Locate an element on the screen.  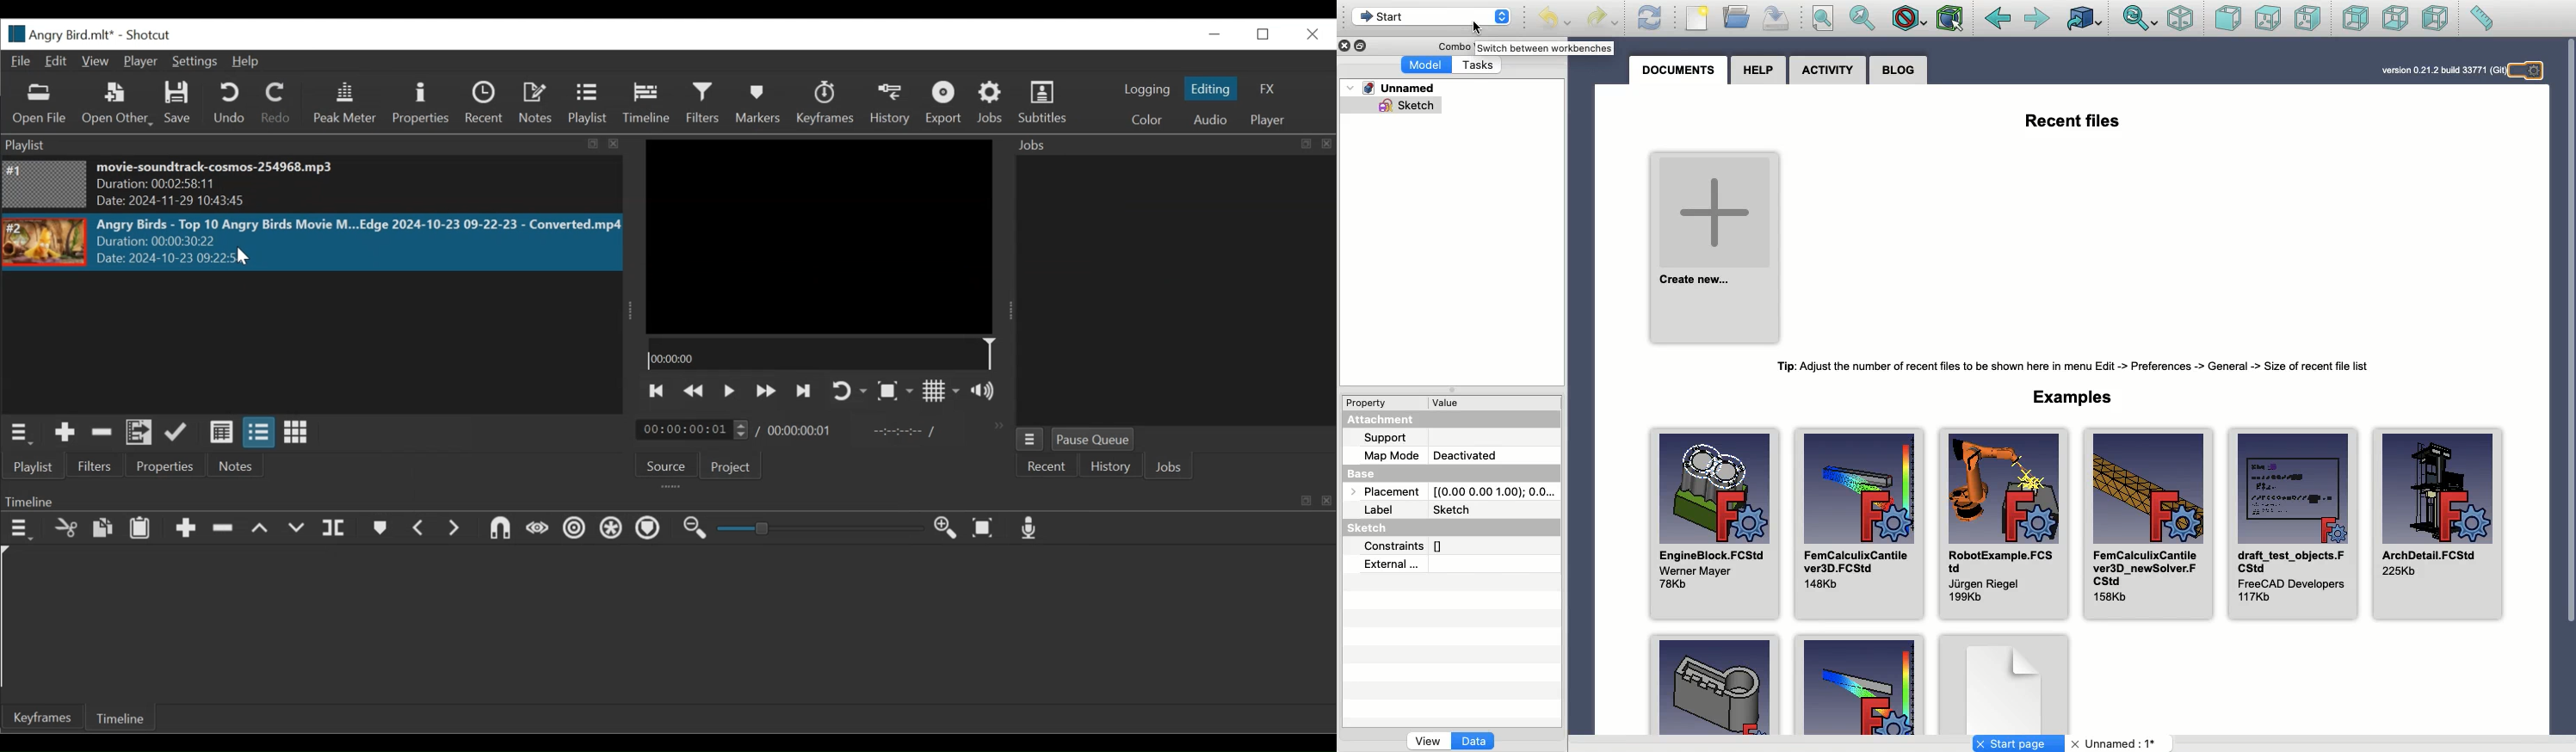
Workbench is located at coordinates (1420, 20).